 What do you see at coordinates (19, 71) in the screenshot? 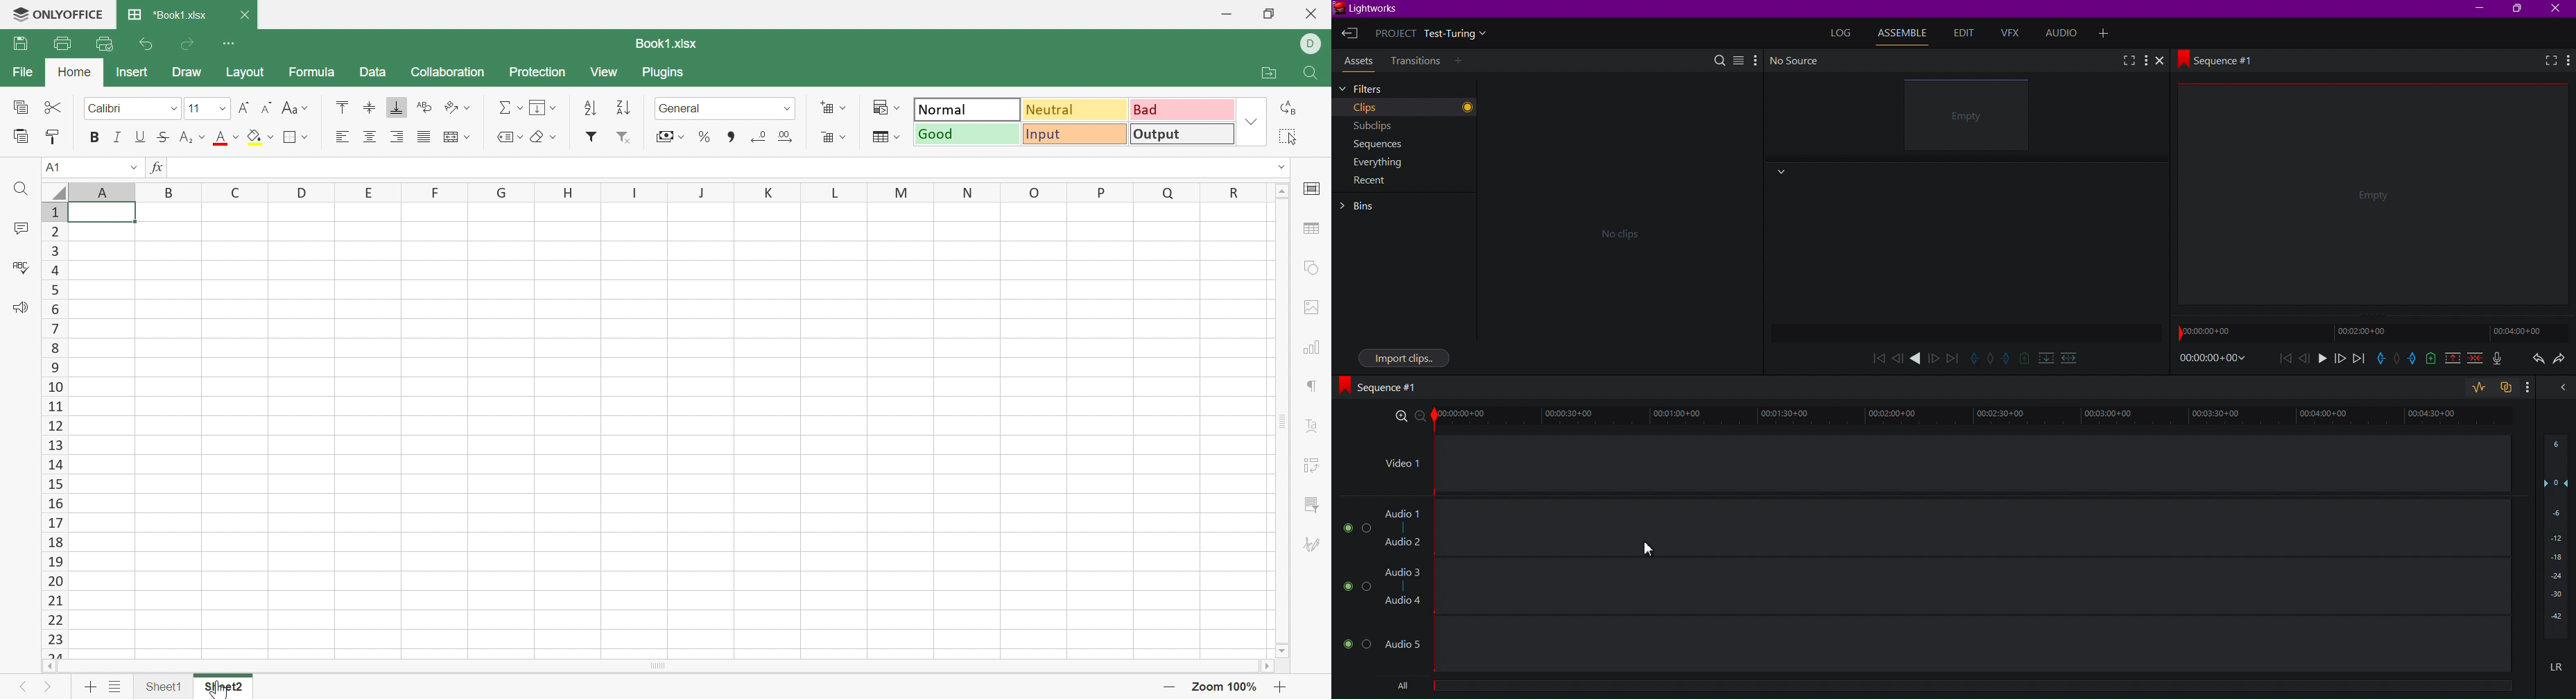
I see `File` at bounding box center [19, 71].